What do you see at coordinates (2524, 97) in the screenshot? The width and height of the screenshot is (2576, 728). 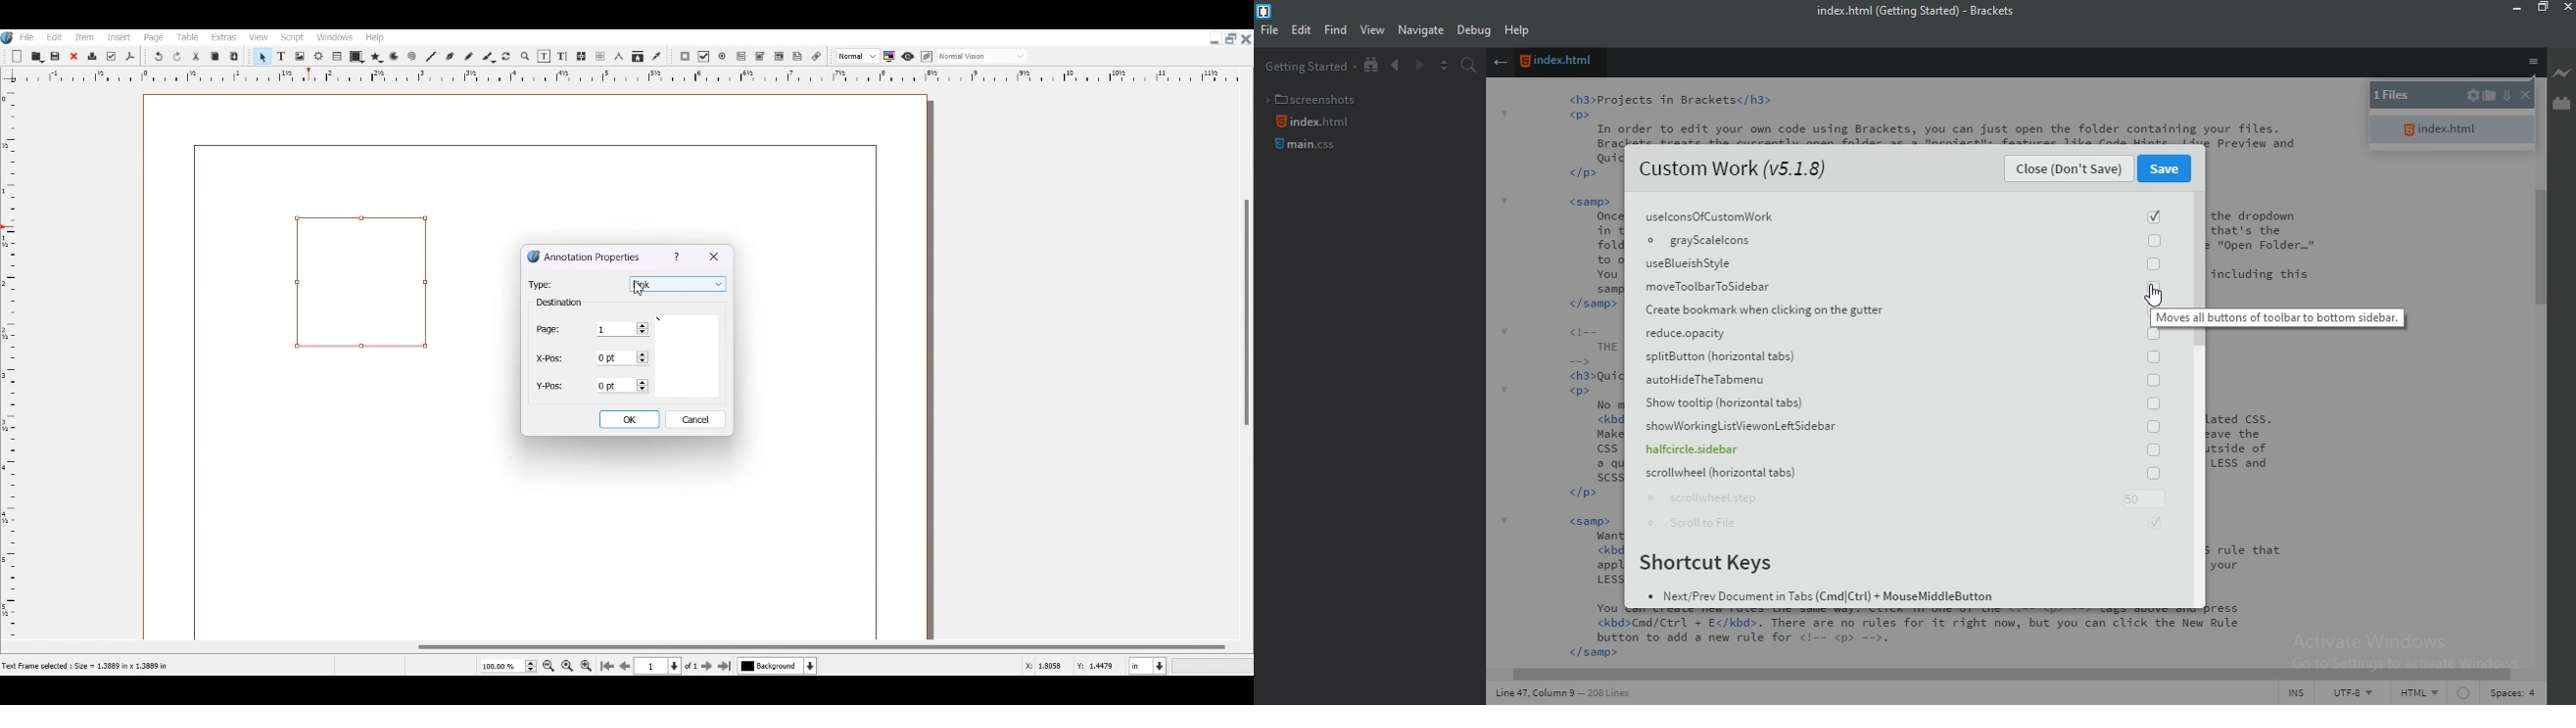 I see `close` at bounding box center [2524, 97].